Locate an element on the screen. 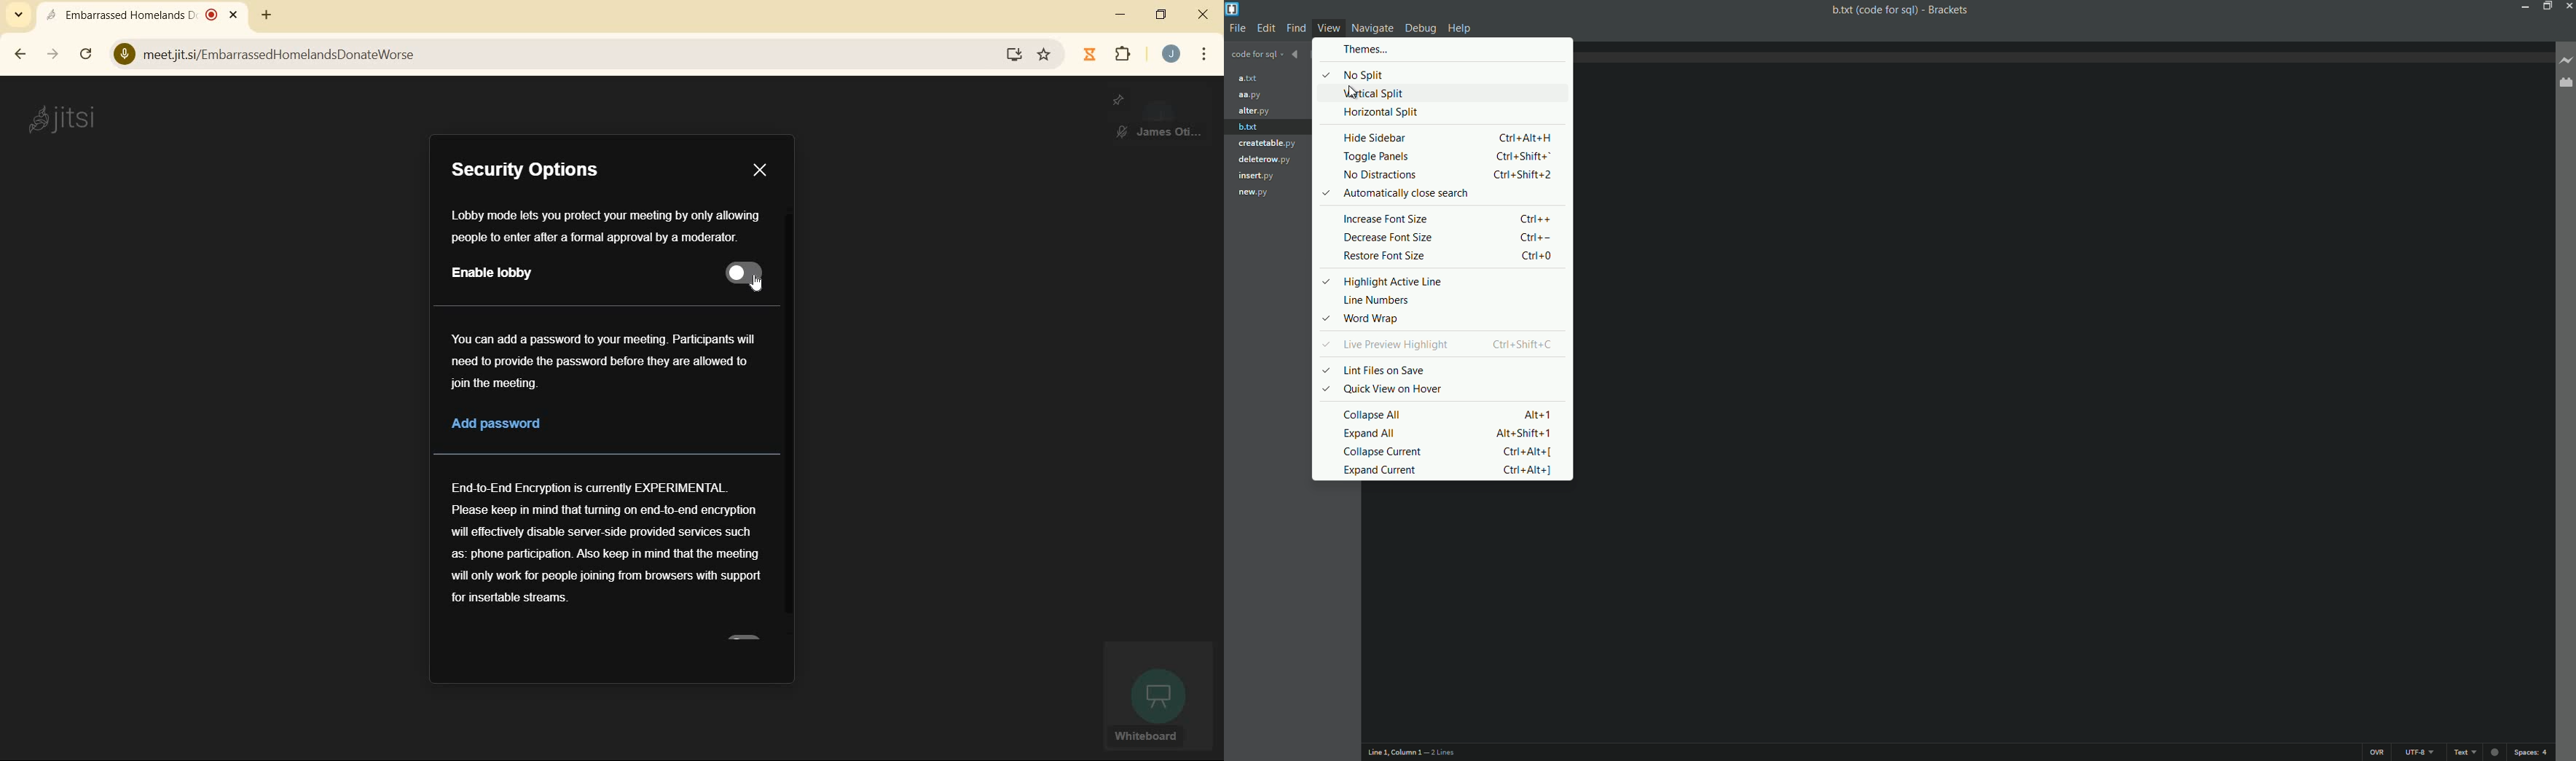  Extension managers is located at coordinates (2565, 85).